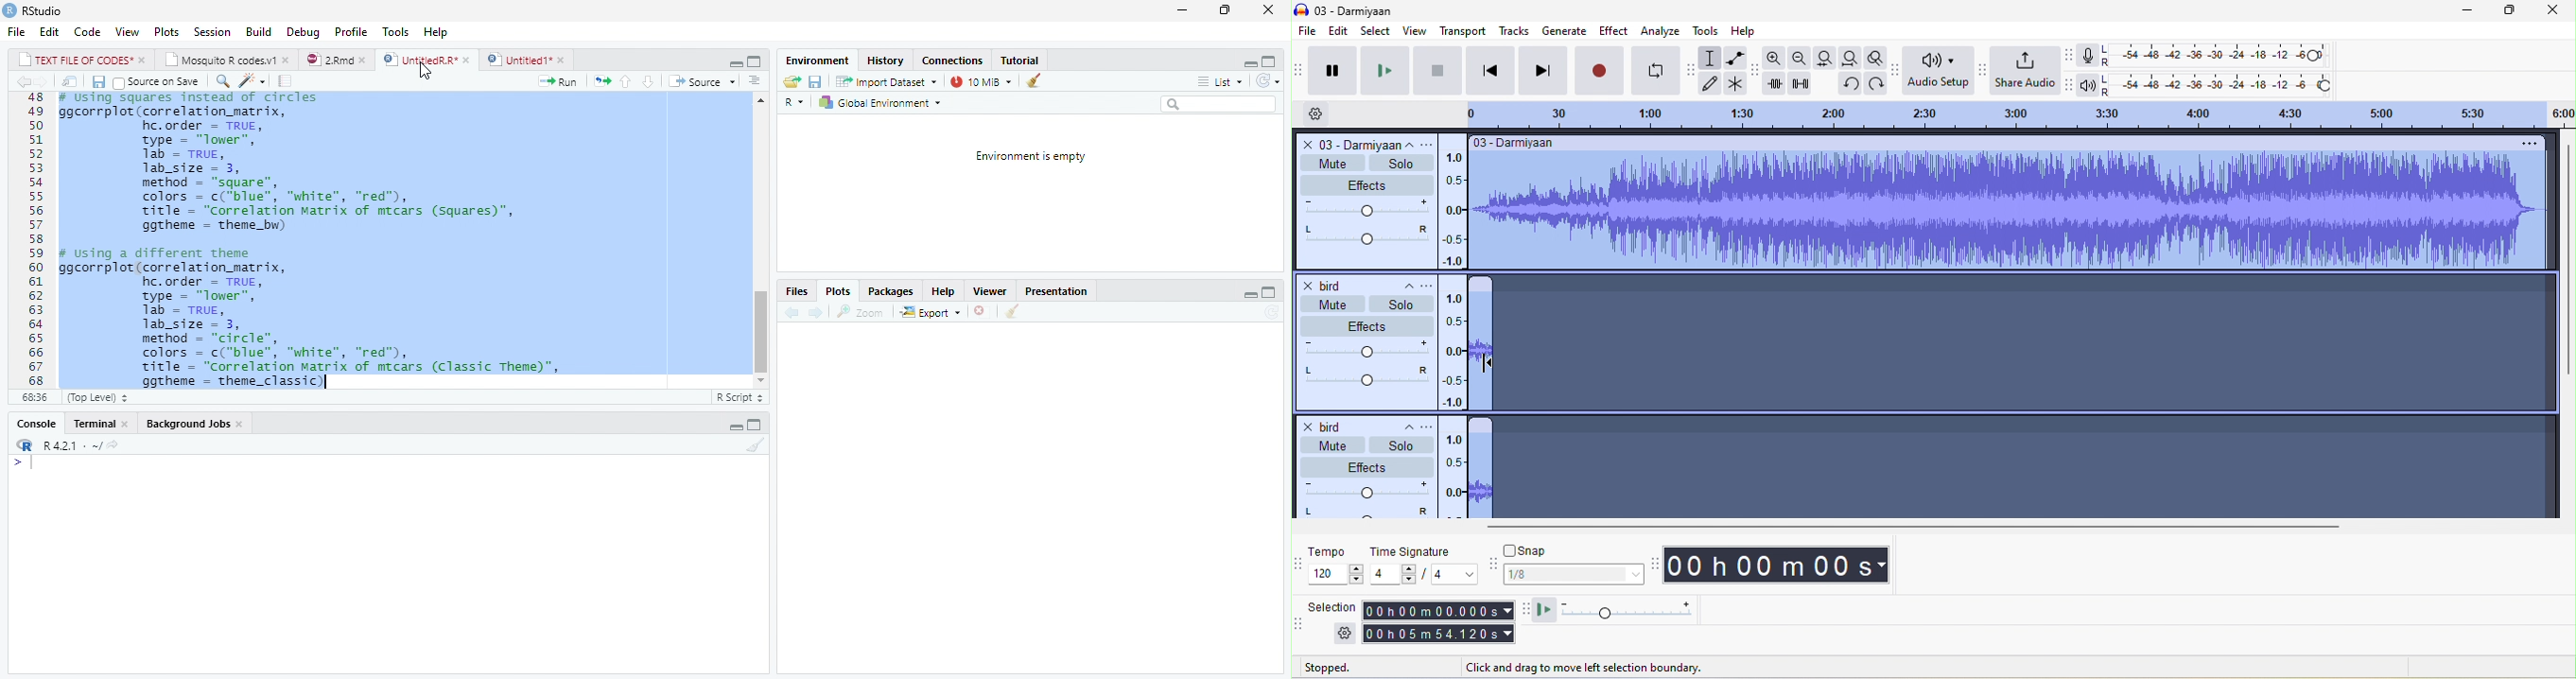 The width and height of the screenshot is (2576, 700). I want to click on cursor, so click(425, 71).